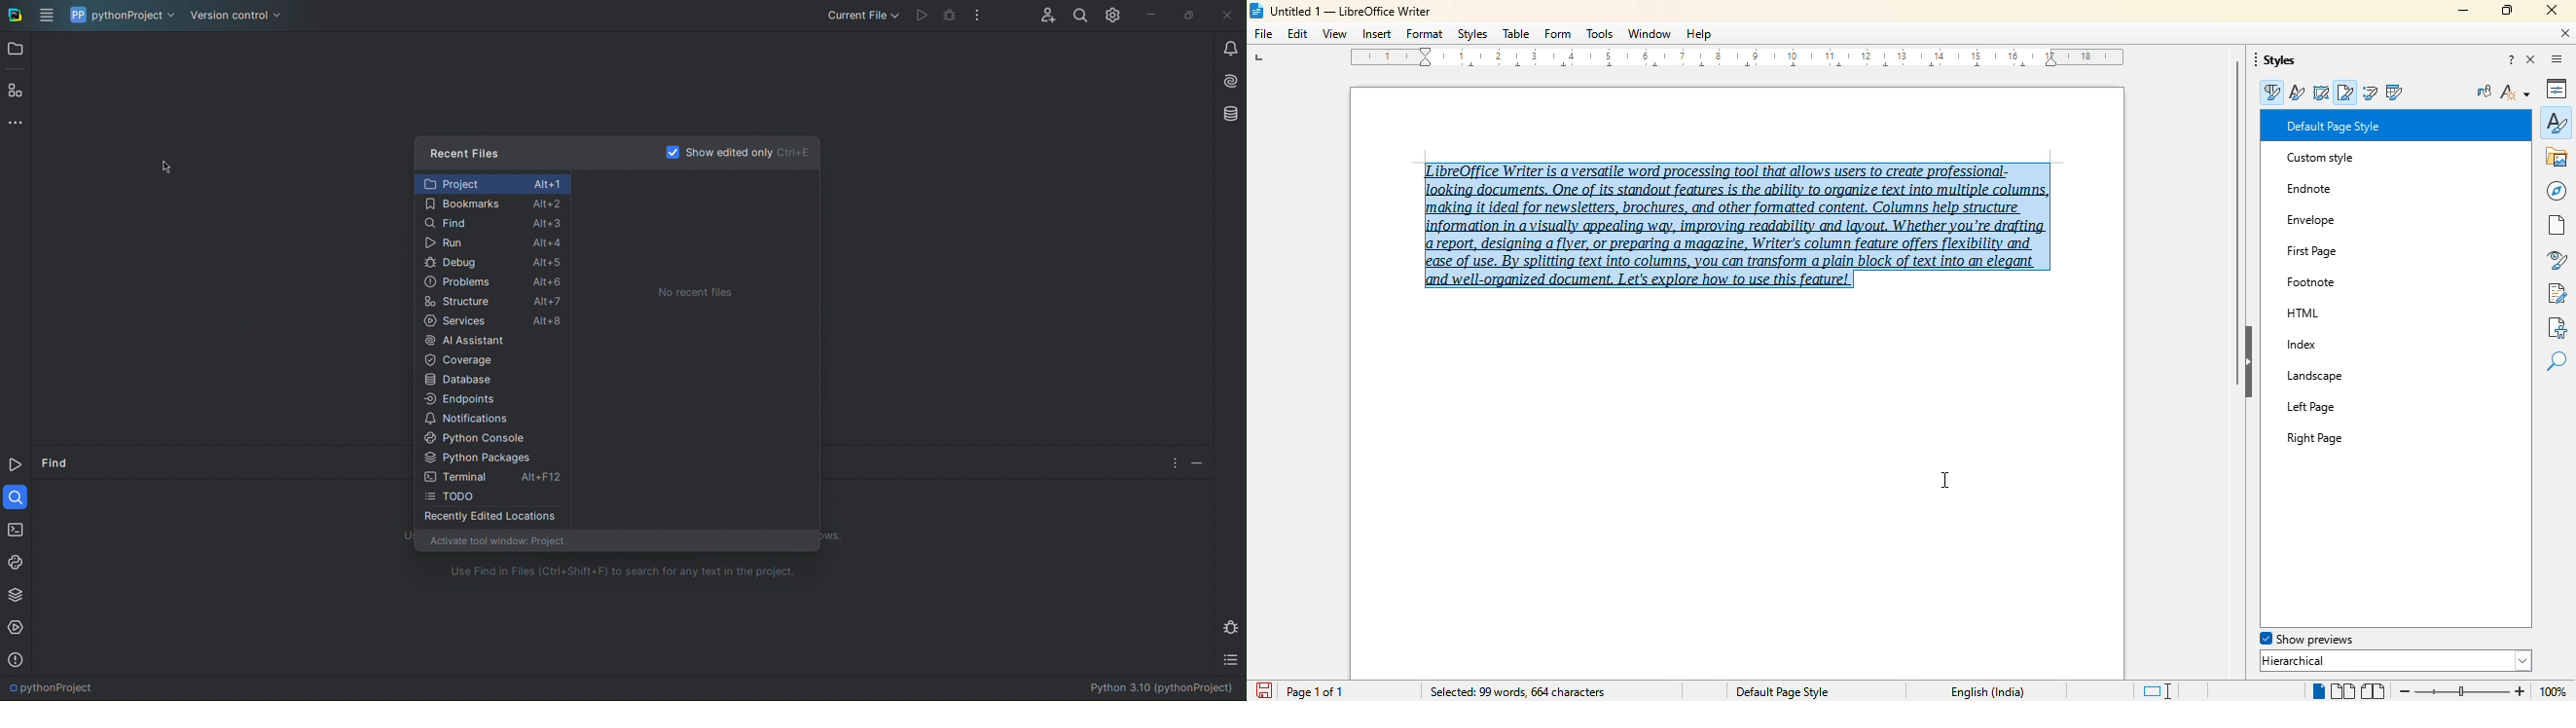 Image resolution: width=2576 pixels, height=728 pixels. I want to click on standard selection, so click(2156, 691).